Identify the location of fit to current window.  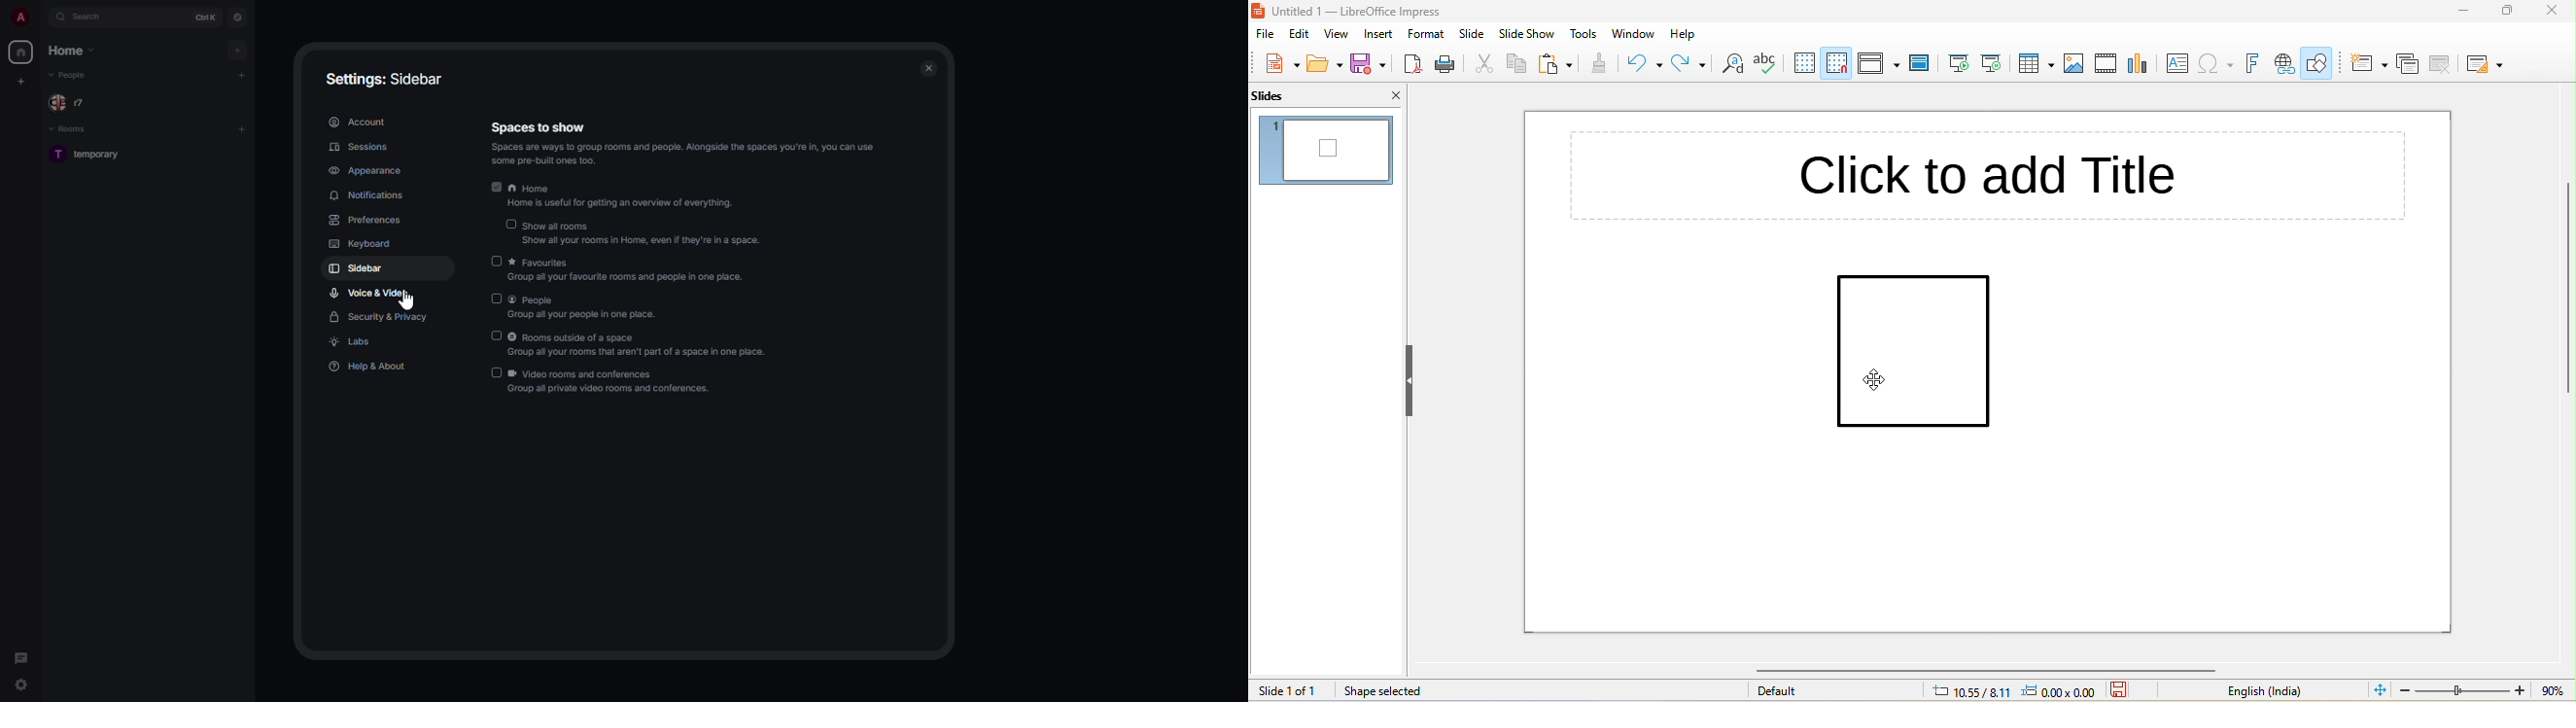
(2381, 689).